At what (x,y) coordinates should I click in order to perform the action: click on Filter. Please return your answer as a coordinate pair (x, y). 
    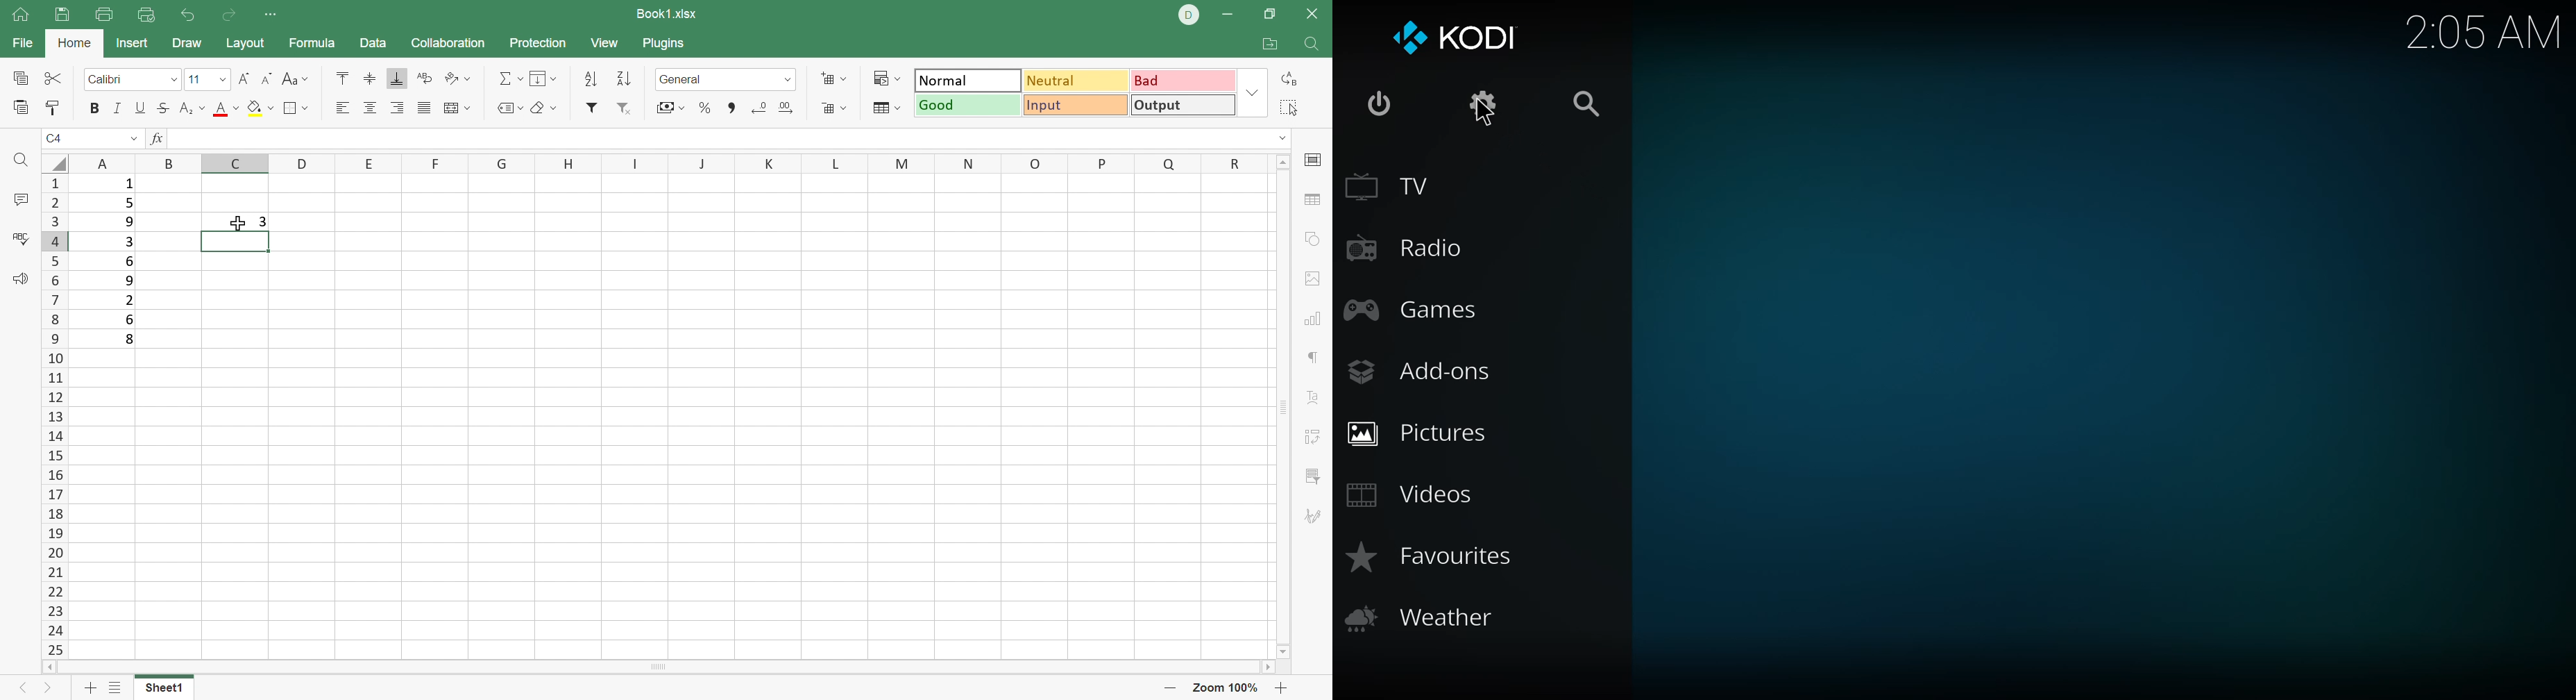
    Looking at the image, I should click on (592, 107).